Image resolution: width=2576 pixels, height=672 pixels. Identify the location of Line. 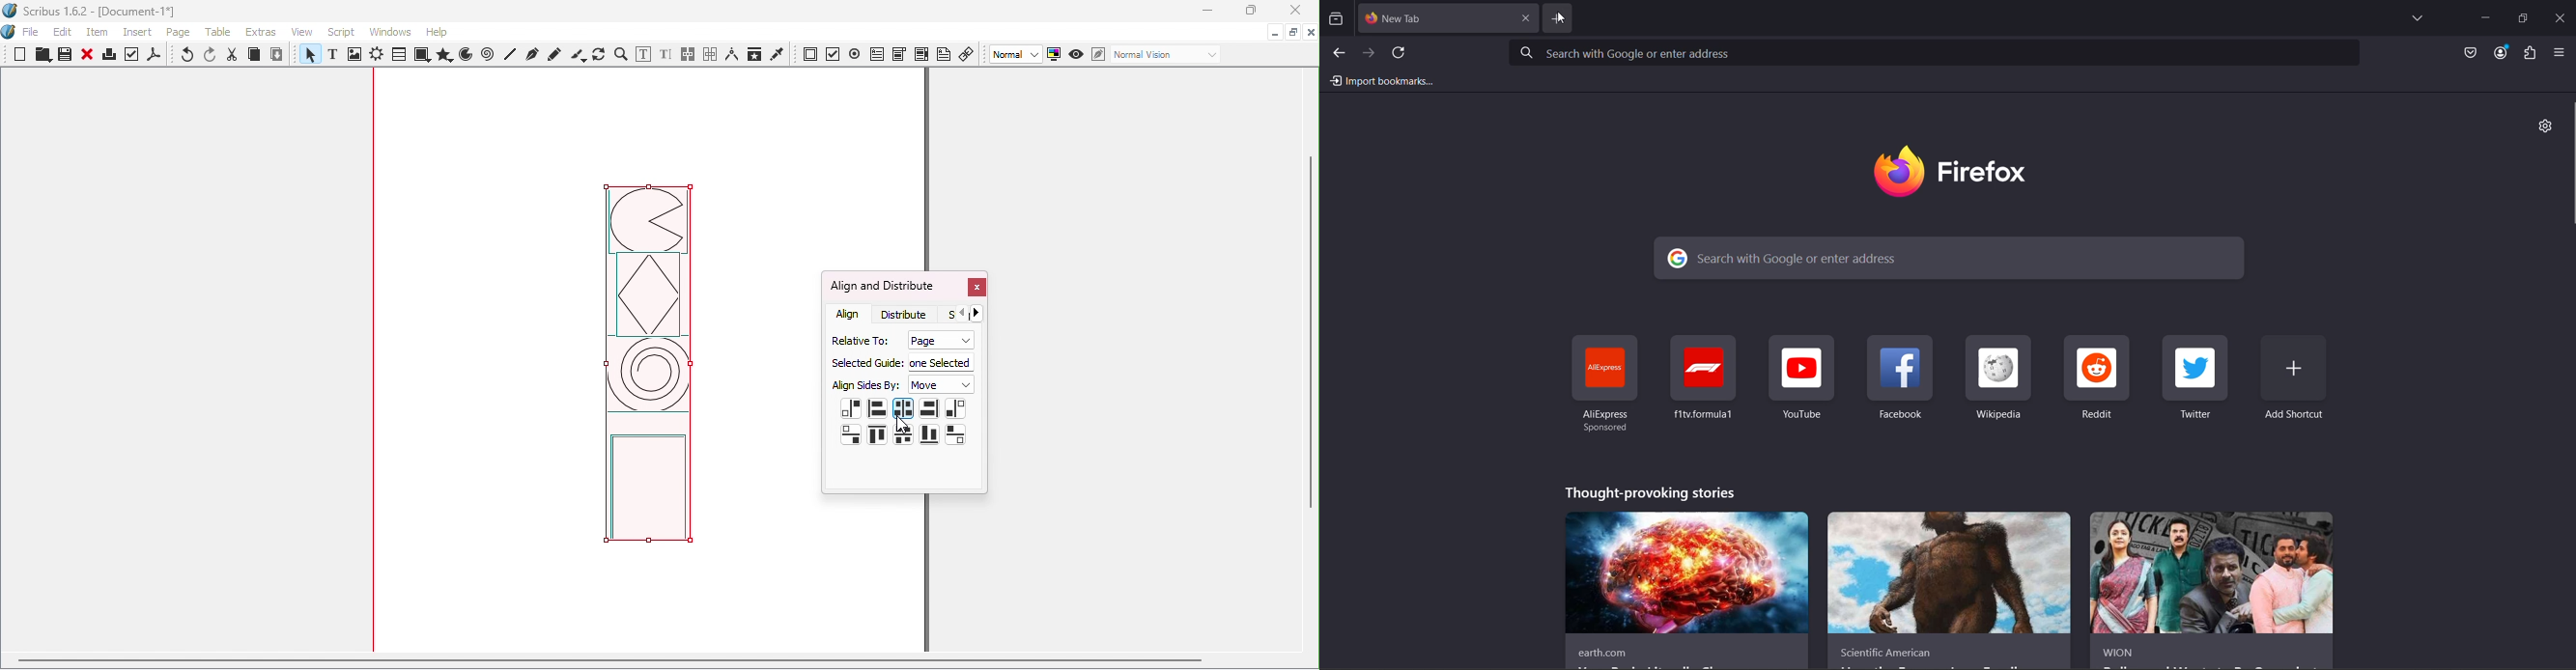
(511, 54).